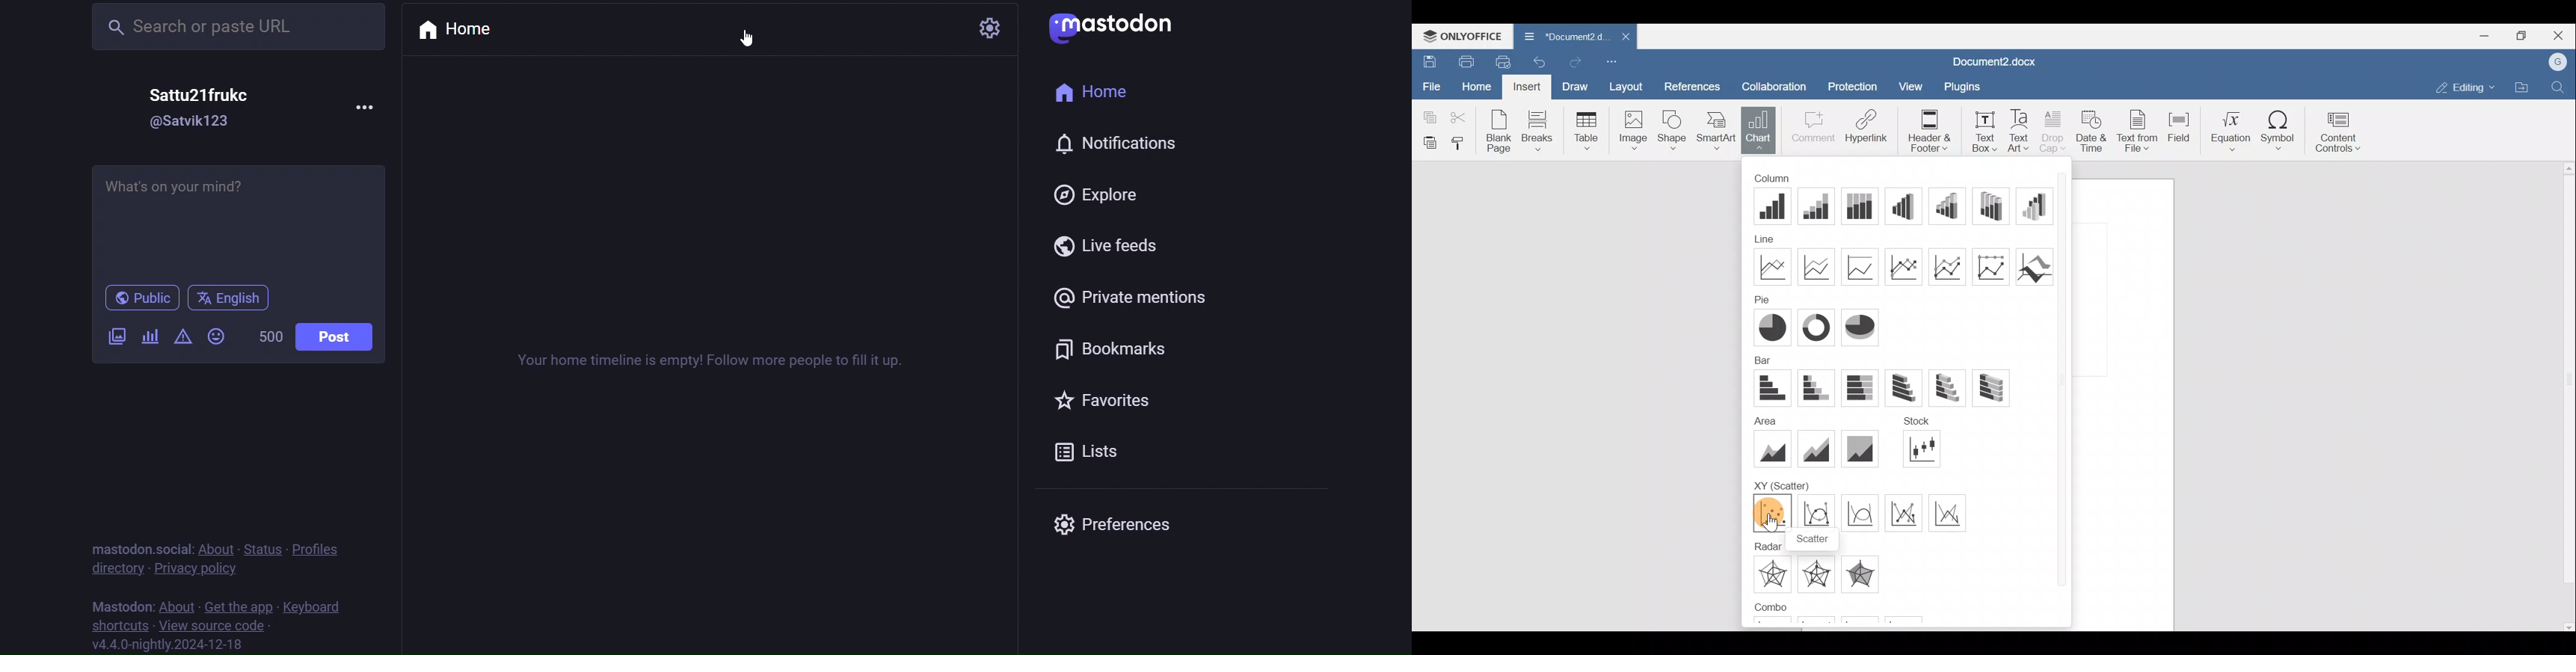  I want to click on 100% Stacked line, so click(1859, 266).